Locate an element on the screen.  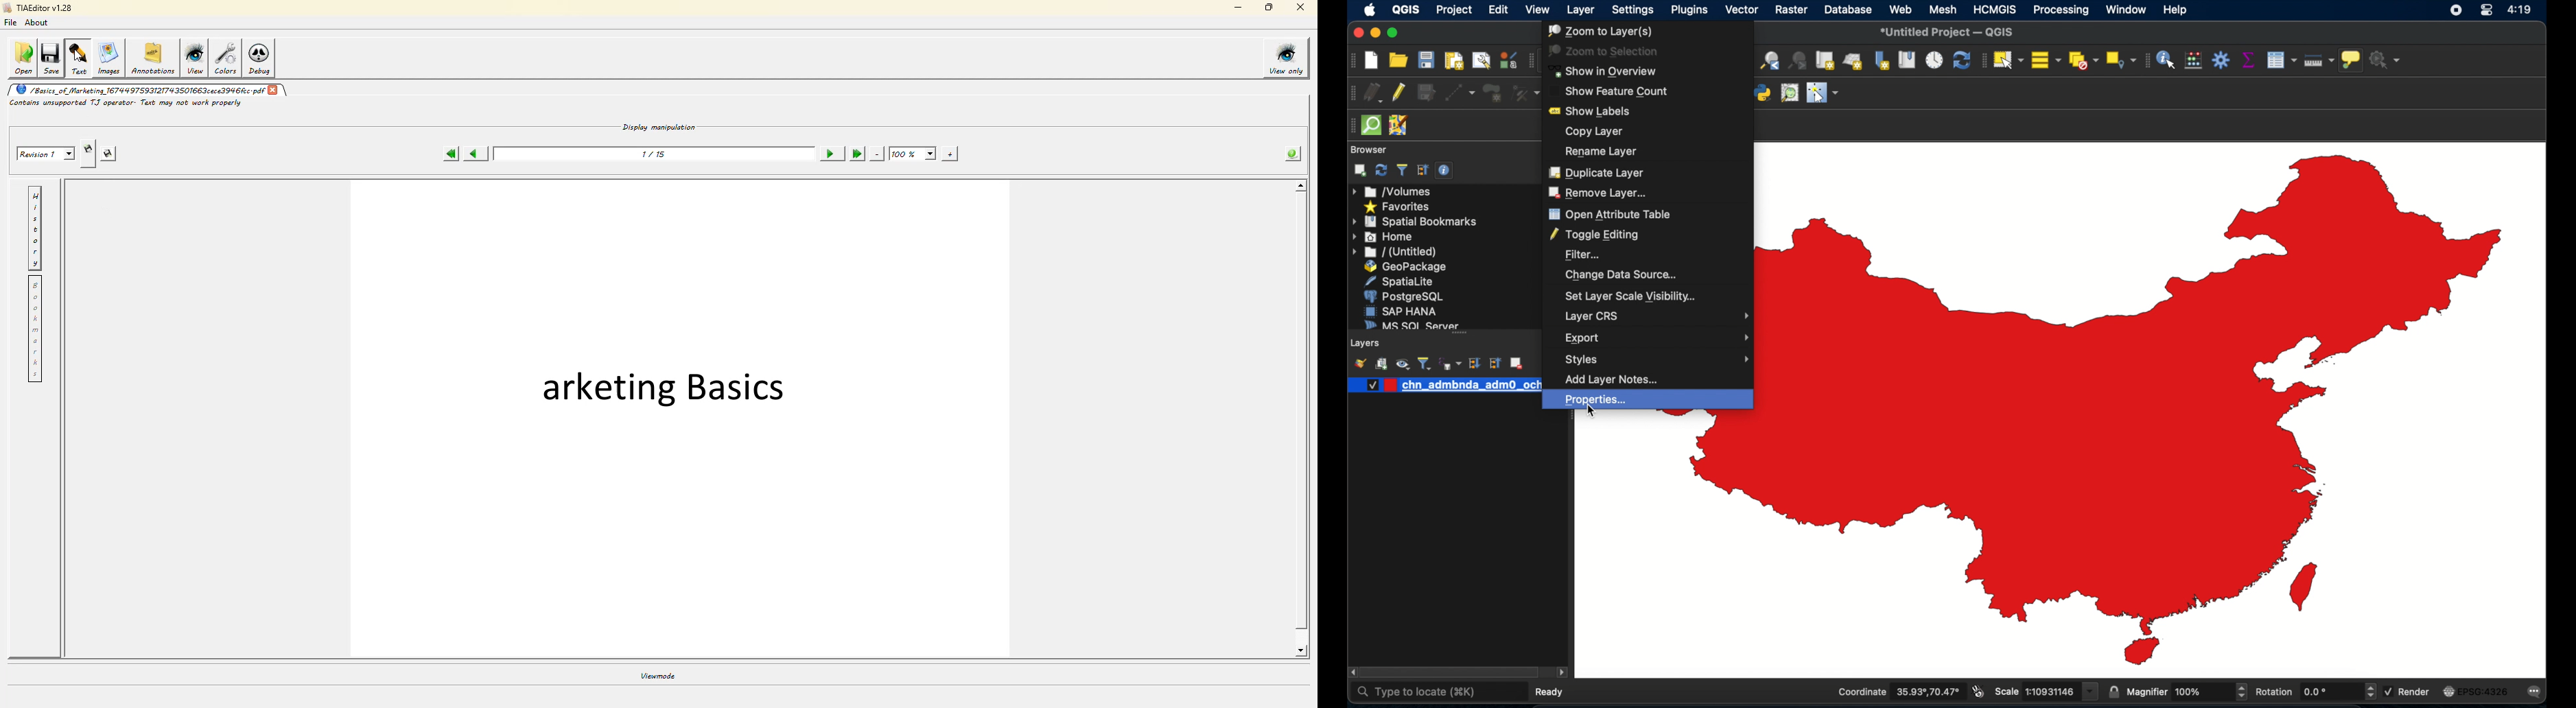
open attribute table is located at coordinates (1609, 215).